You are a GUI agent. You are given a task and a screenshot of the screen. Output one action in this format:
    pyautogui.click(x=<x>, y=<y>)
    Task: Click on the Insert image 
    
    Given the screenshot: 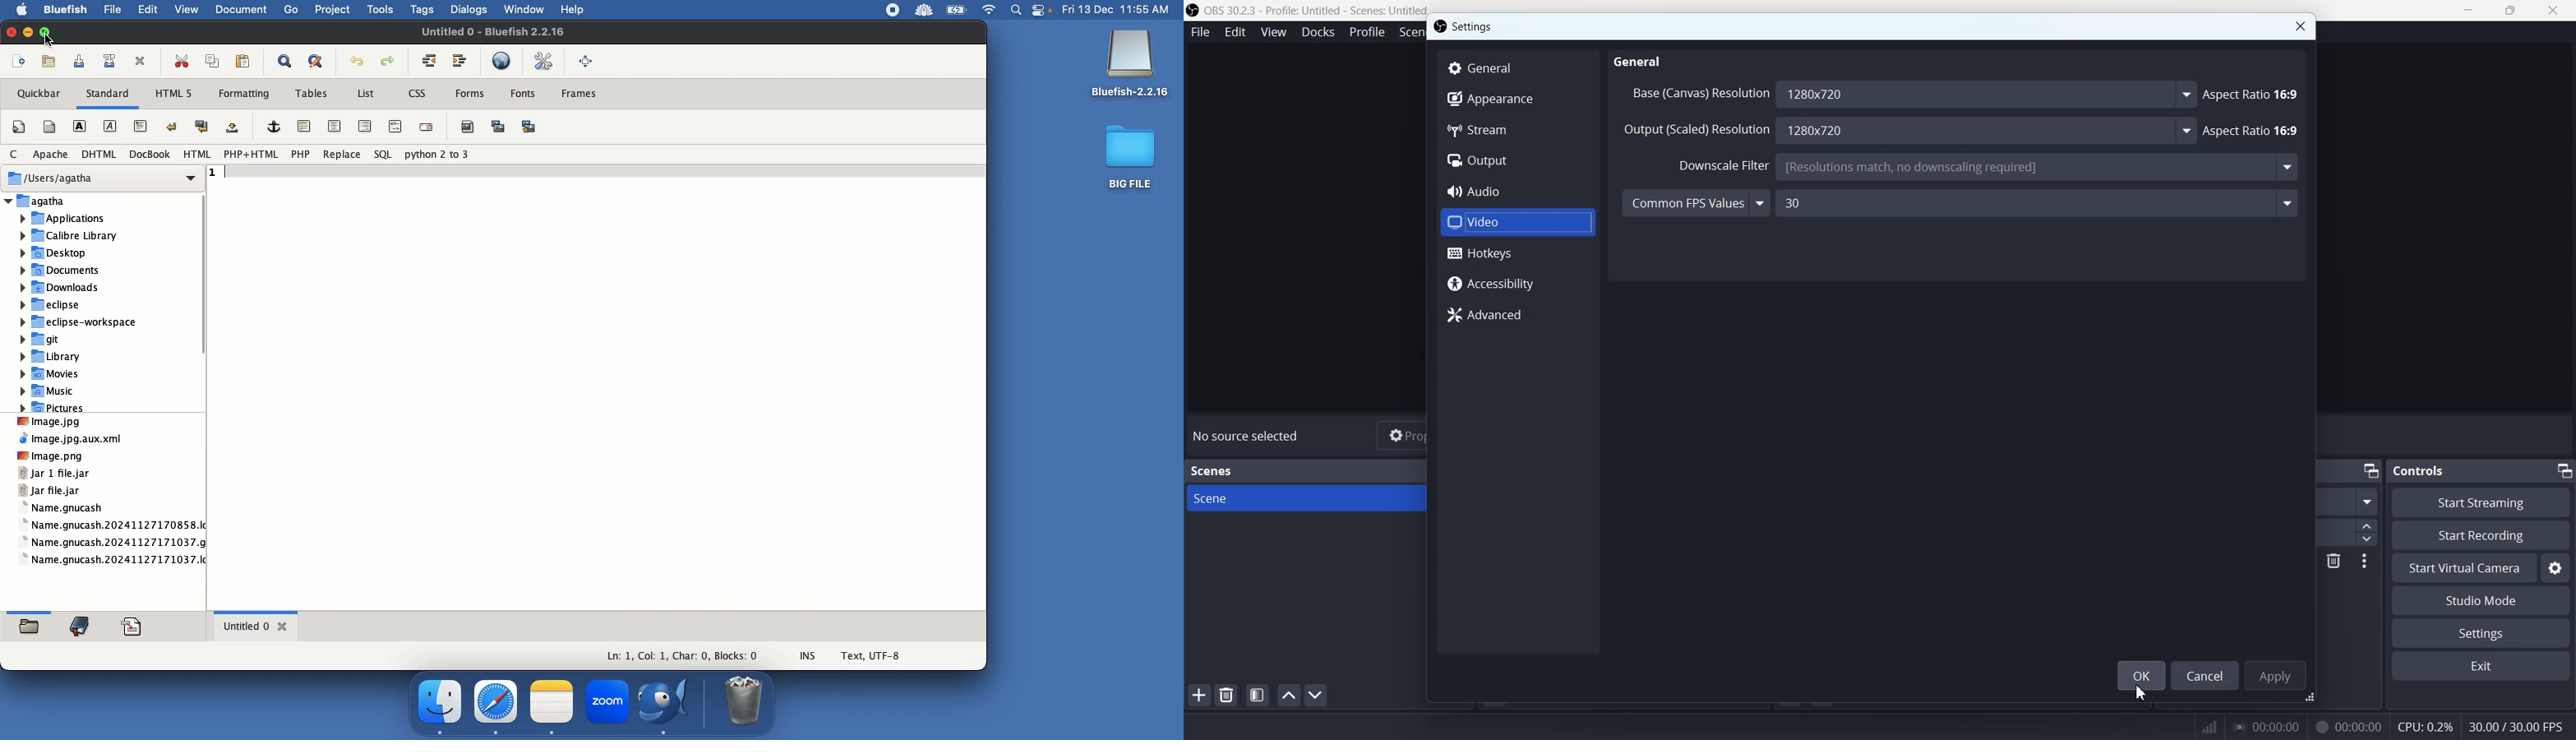 What is the action you would take?
    pyautogui.click(x=469, y=126)
    